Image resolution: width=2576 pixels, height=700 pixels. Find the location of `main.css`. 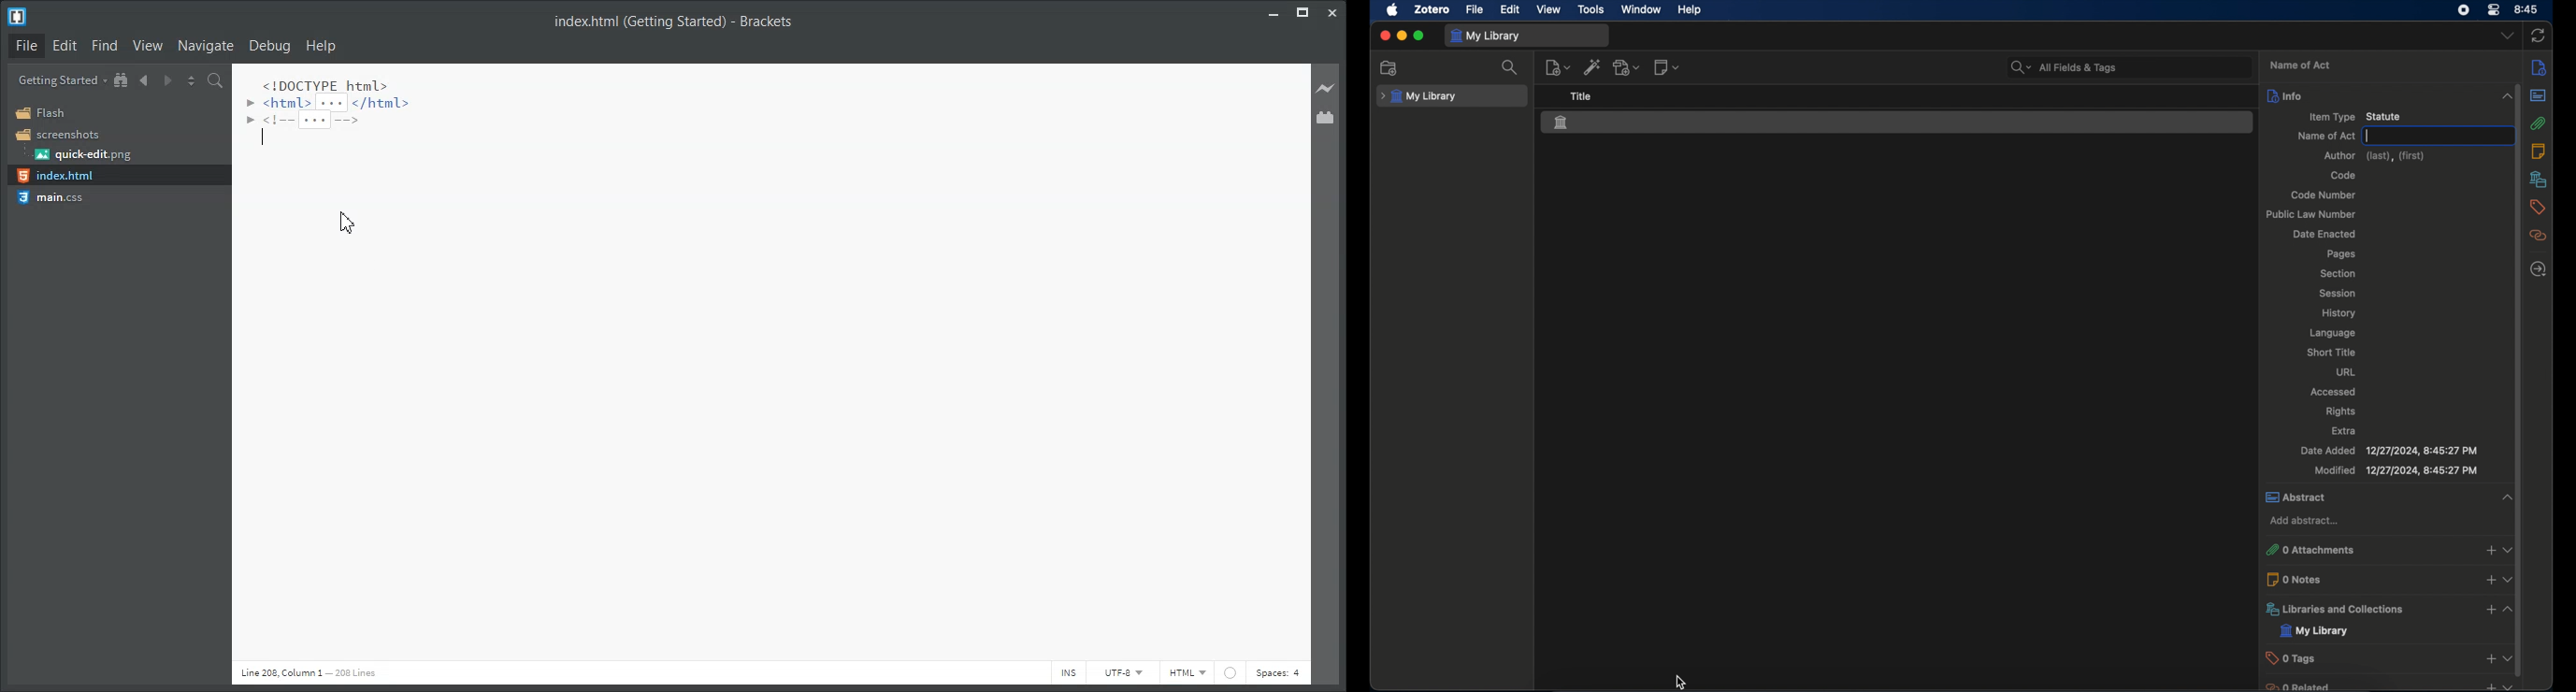

main.css is located at coordinates (51, 197).